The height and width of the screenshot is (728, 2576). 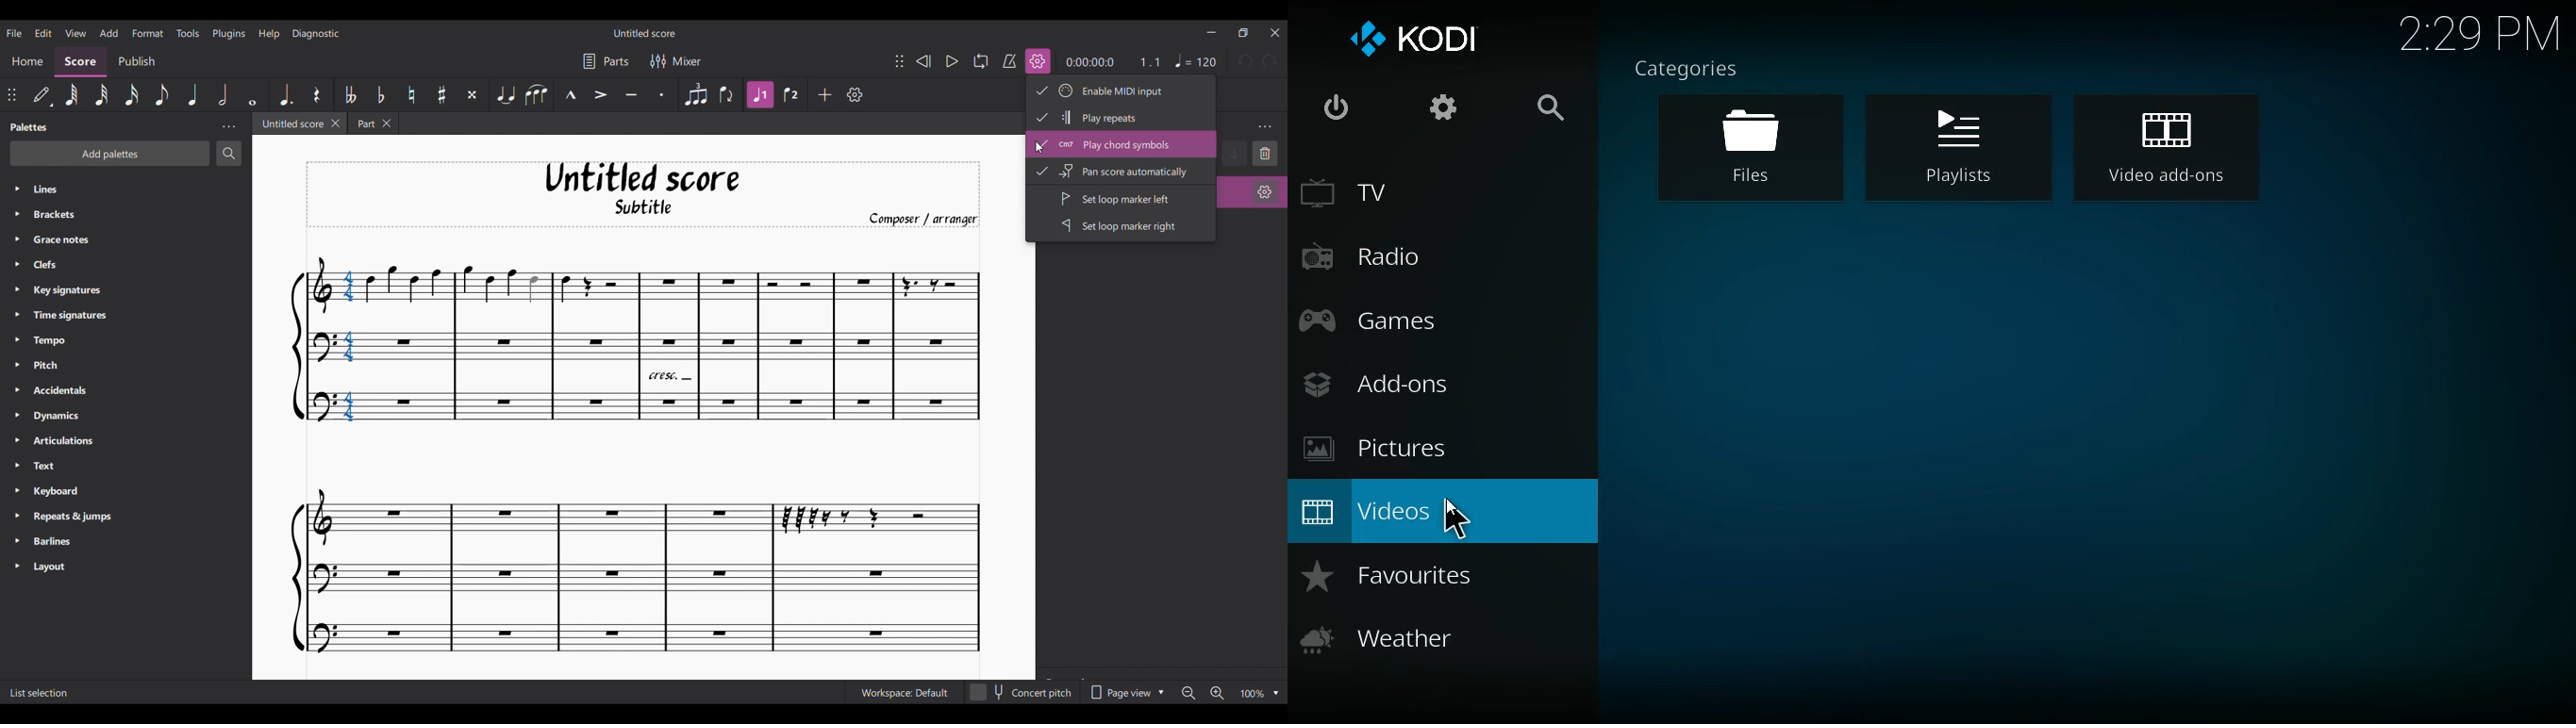 What do you see at coordinates (1456, 518) in the screenshot?
I see `cursor` at bounding box center [1456, 518].